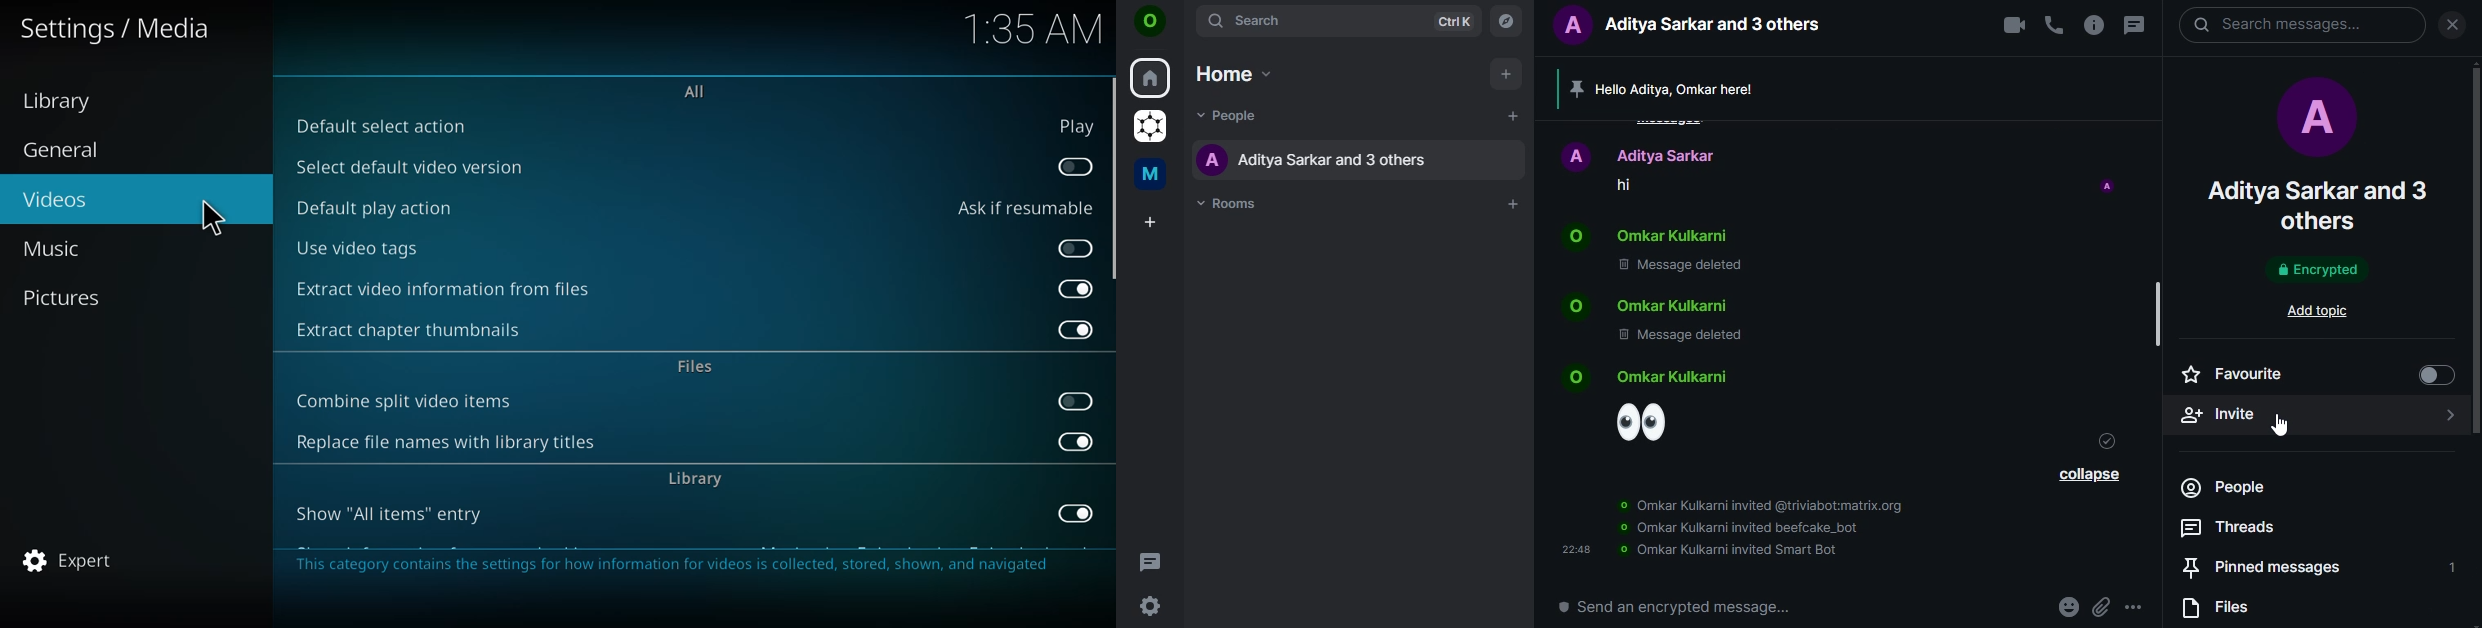 This screenshot has height=644, width=2492. I want to click on enable, so click(1078, 167).